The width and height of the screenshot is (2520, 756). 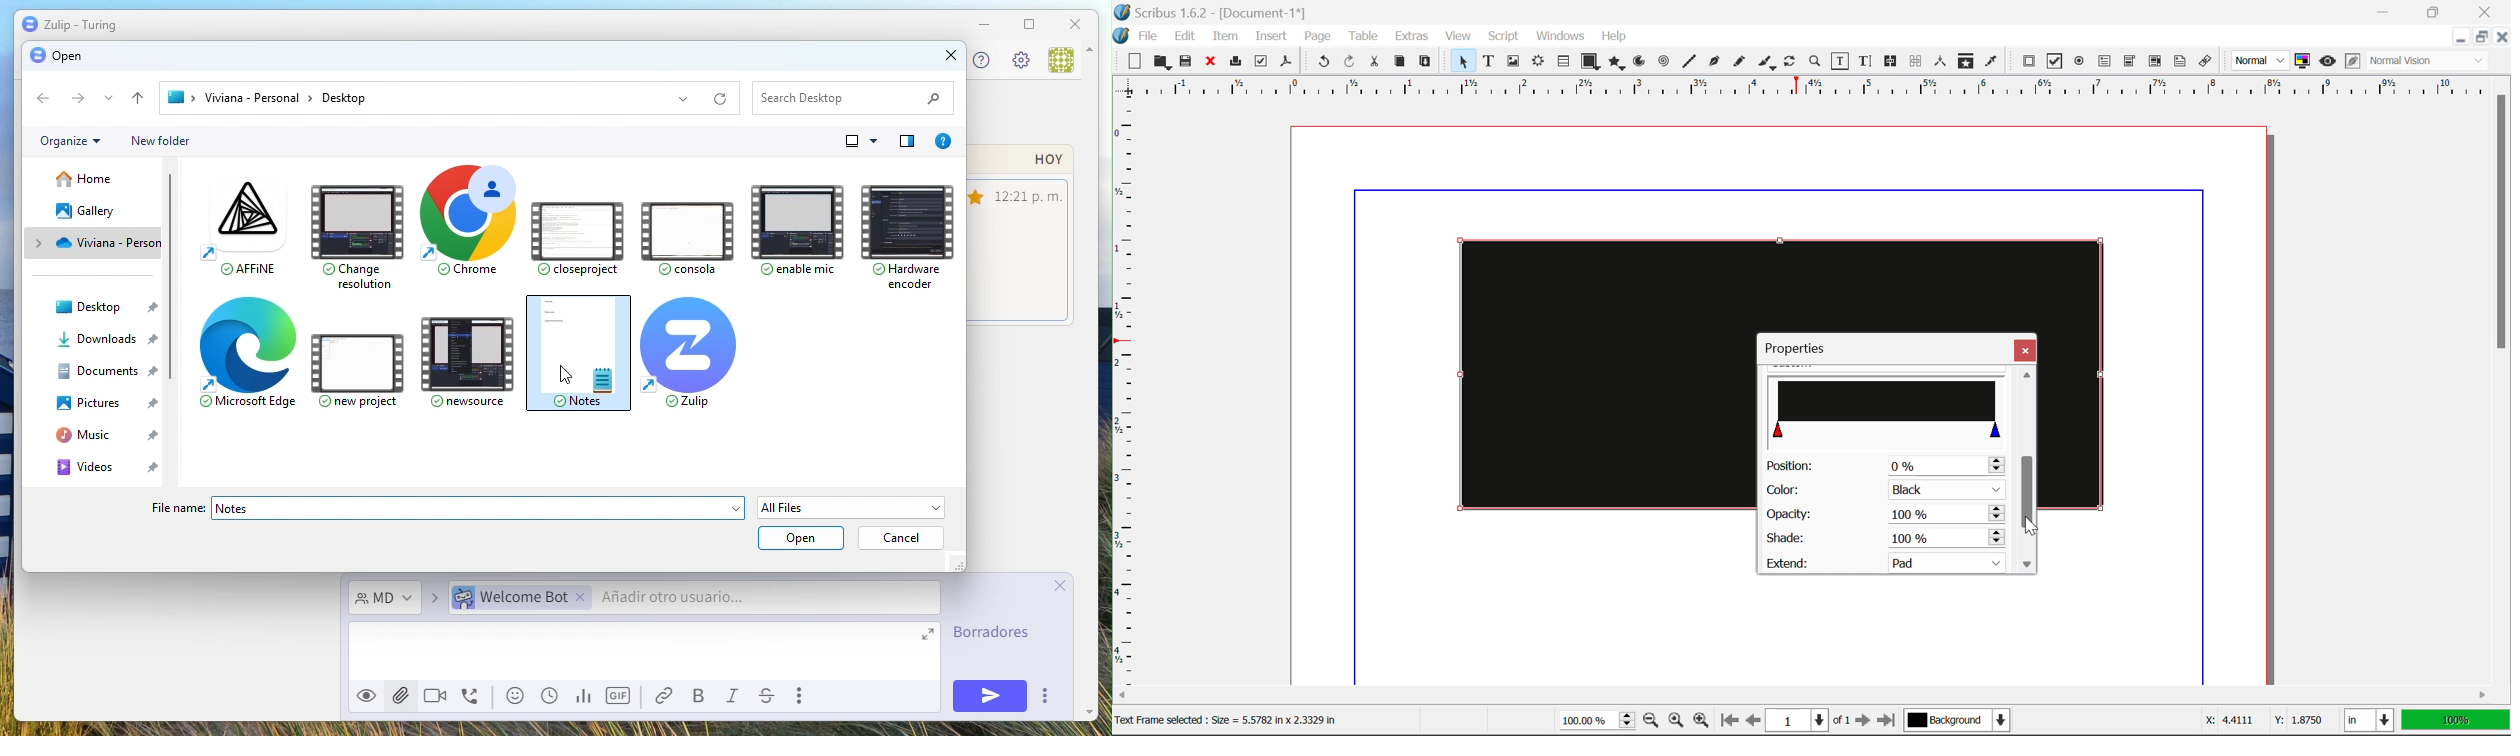 I want to click on Save, so click(x=1187, y=62).